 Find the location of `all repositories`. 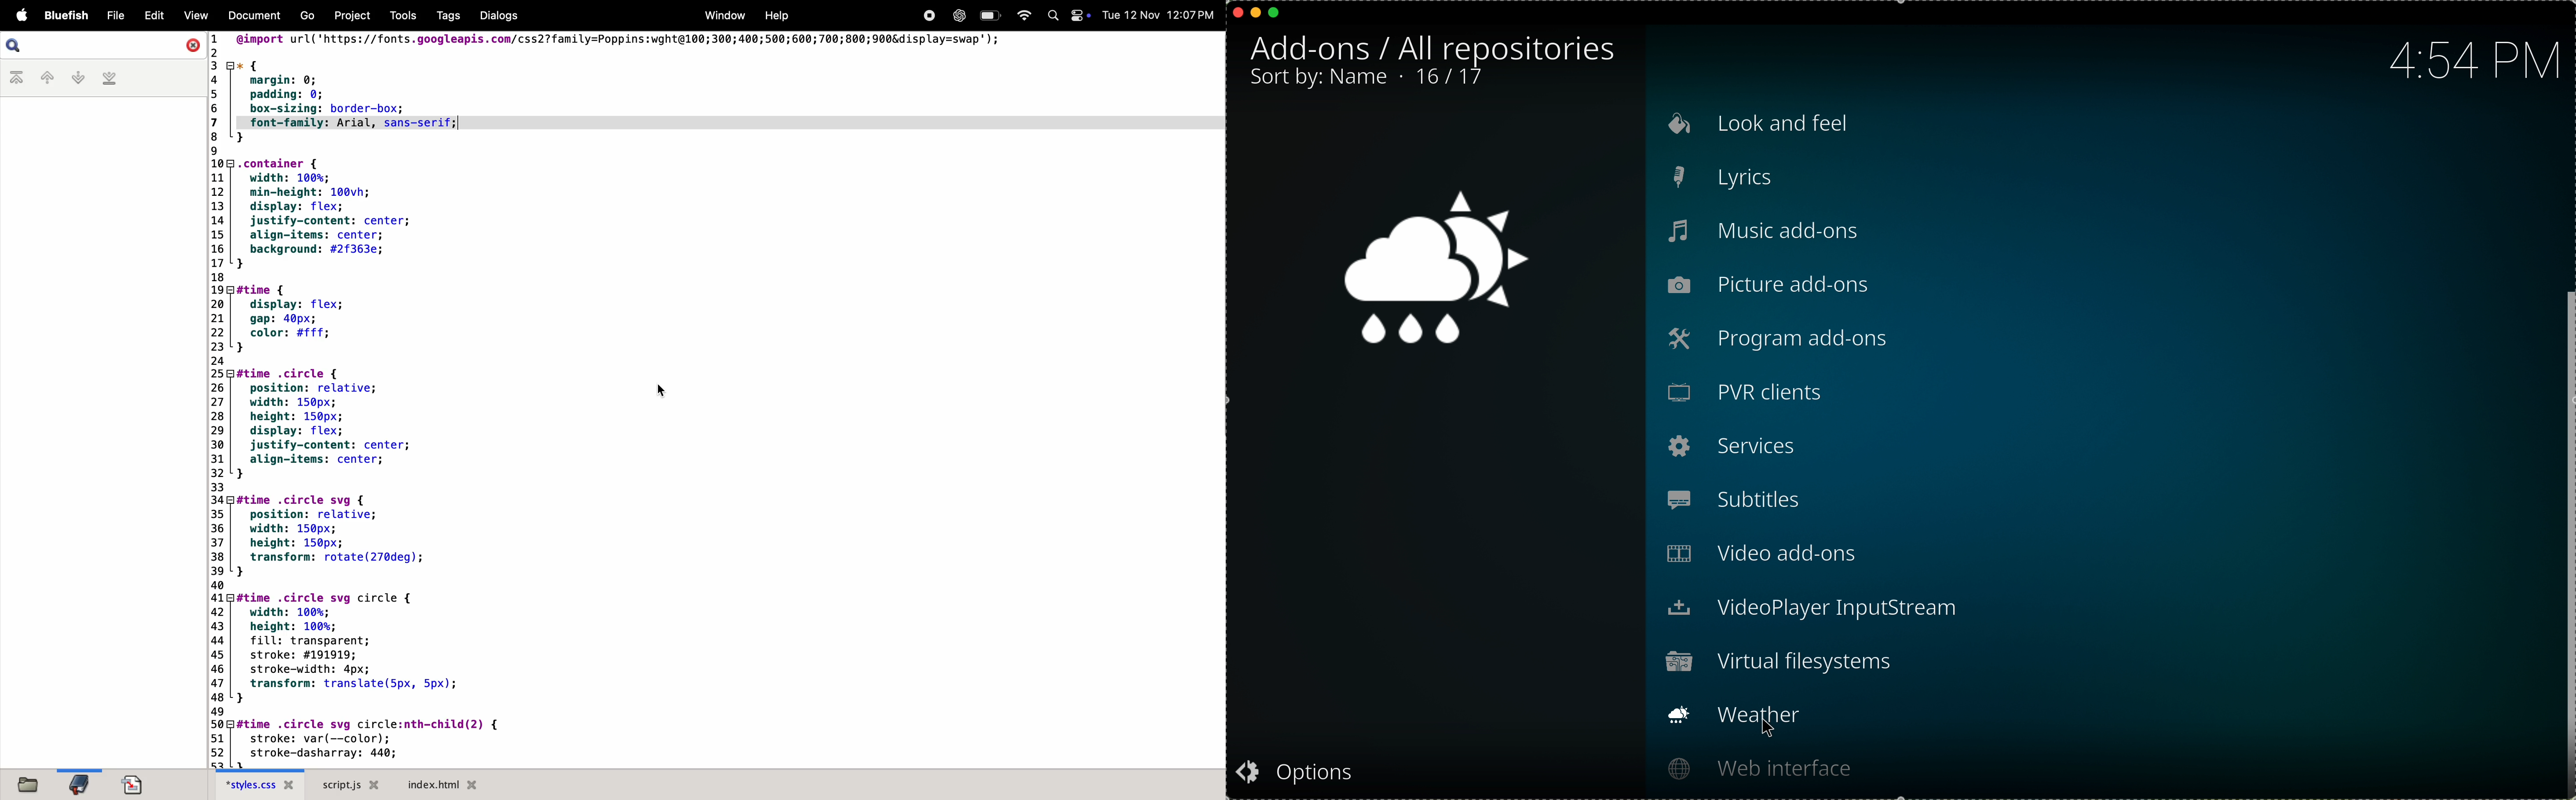

all repositories is located at coordinates (1509, 47).